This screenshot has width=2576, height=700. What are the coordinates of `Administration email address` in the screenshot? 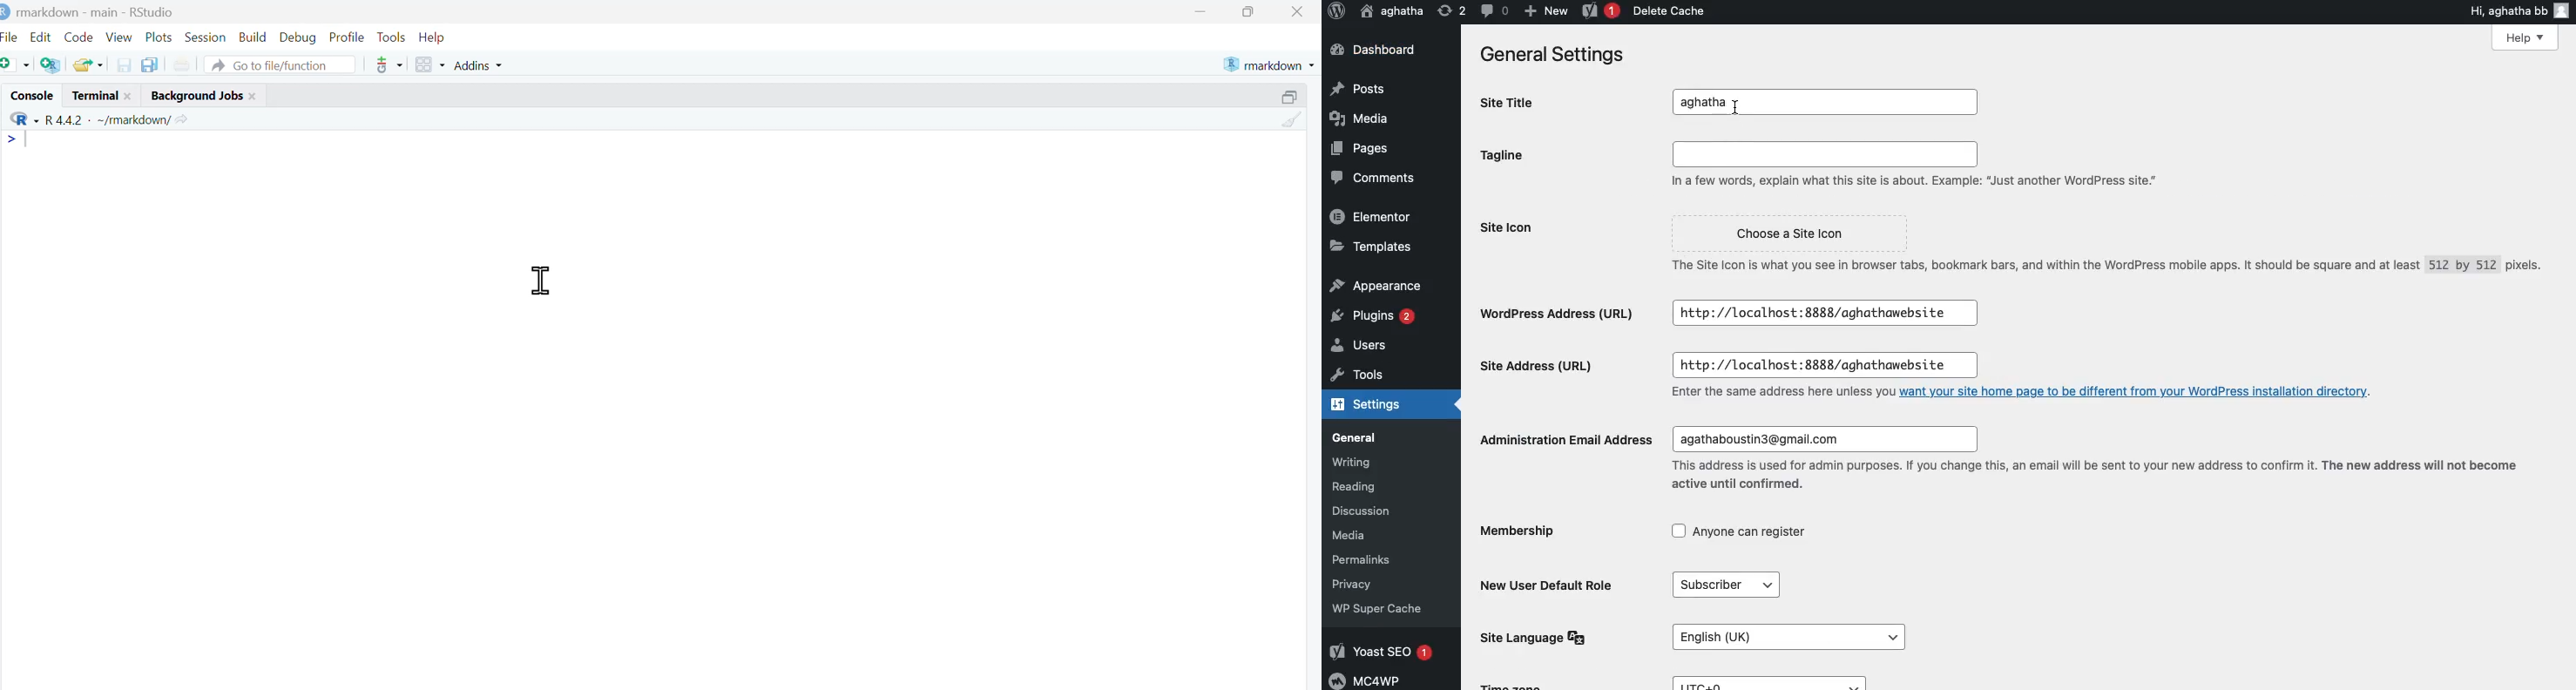 It's located at (1564, 436).